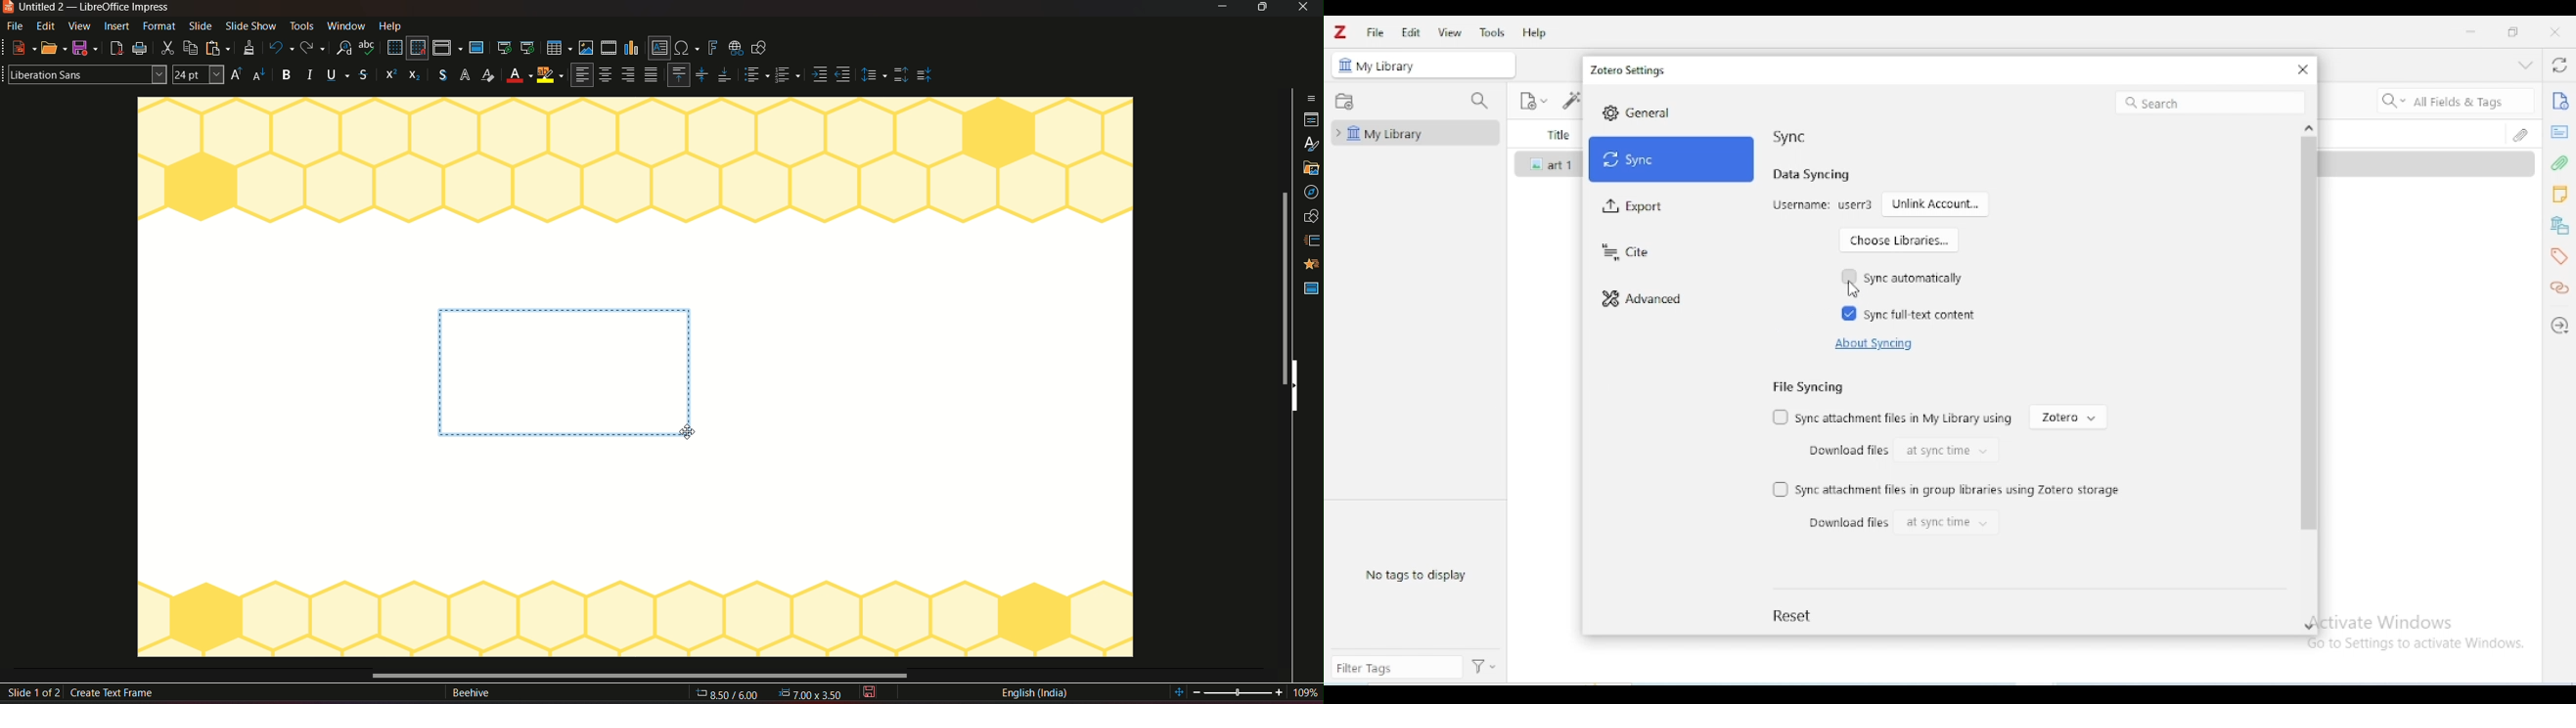 This screenshot has height=728, width=2576. Describe the element at coordinates (1781, 490) in the screenshot. I see `Checkbox ` at that location.